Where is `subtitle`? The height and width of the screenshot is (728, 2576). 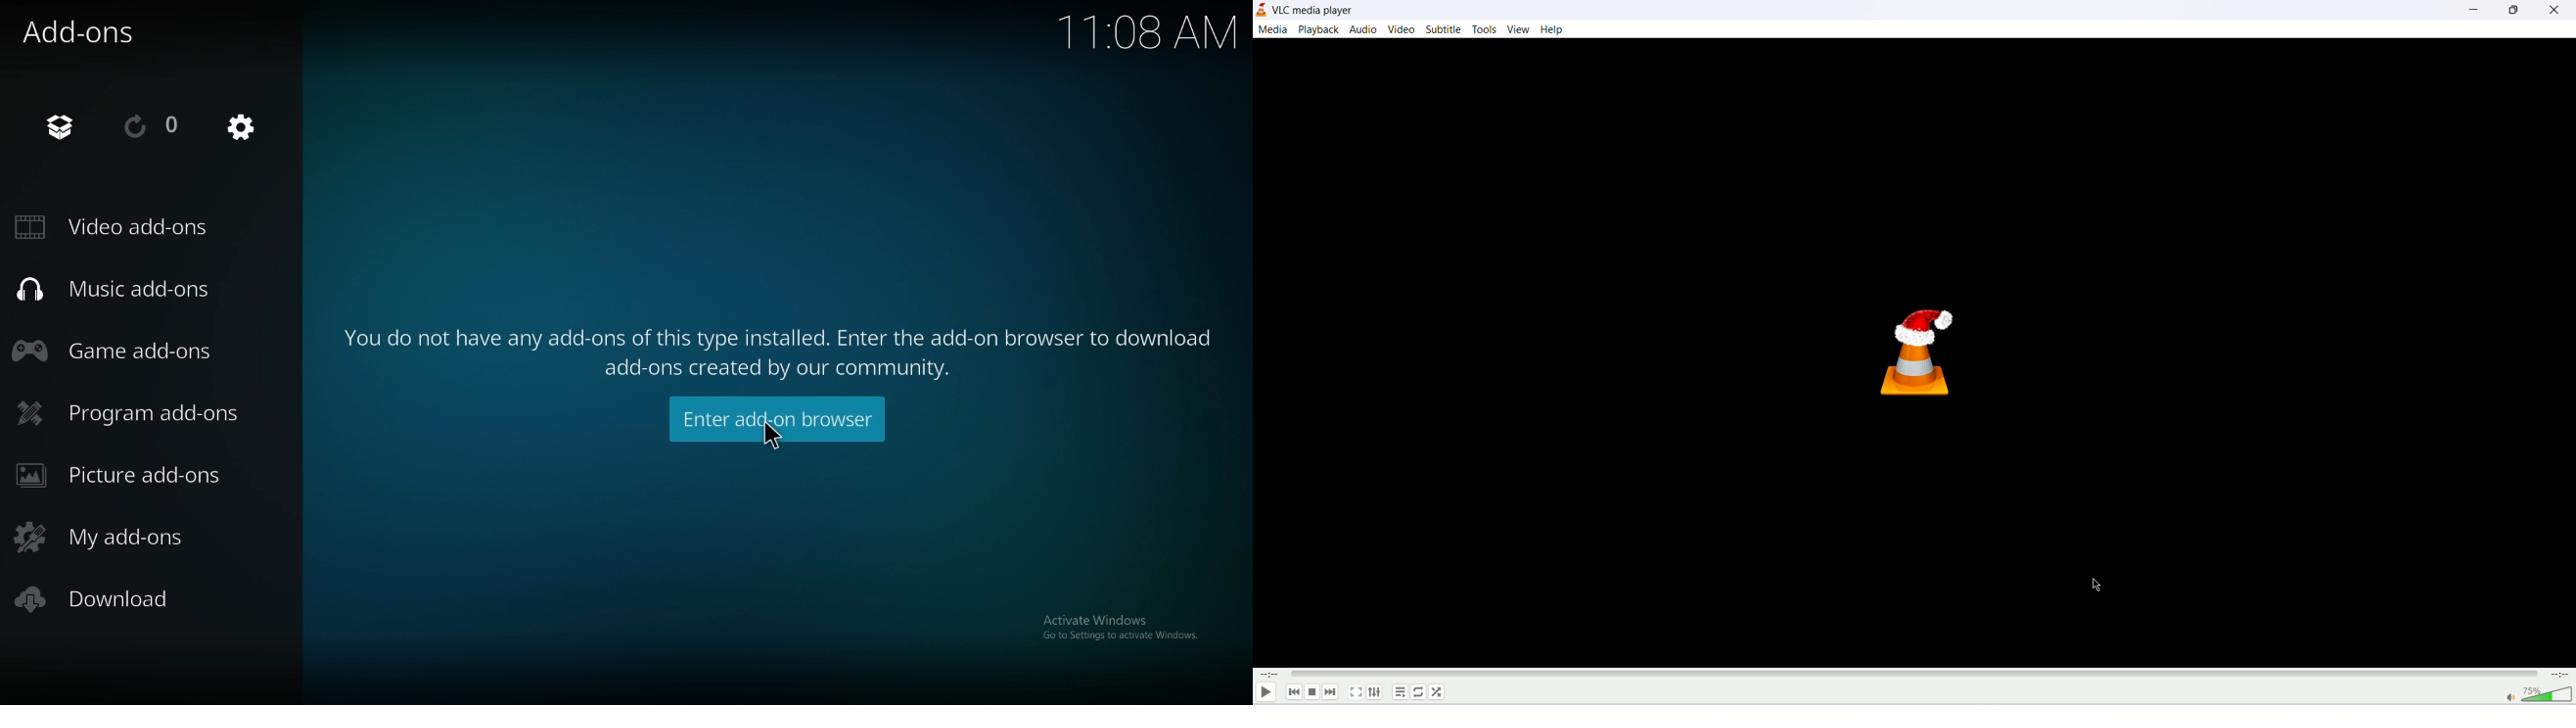 subtitle is located at coordinates (1444, 28).